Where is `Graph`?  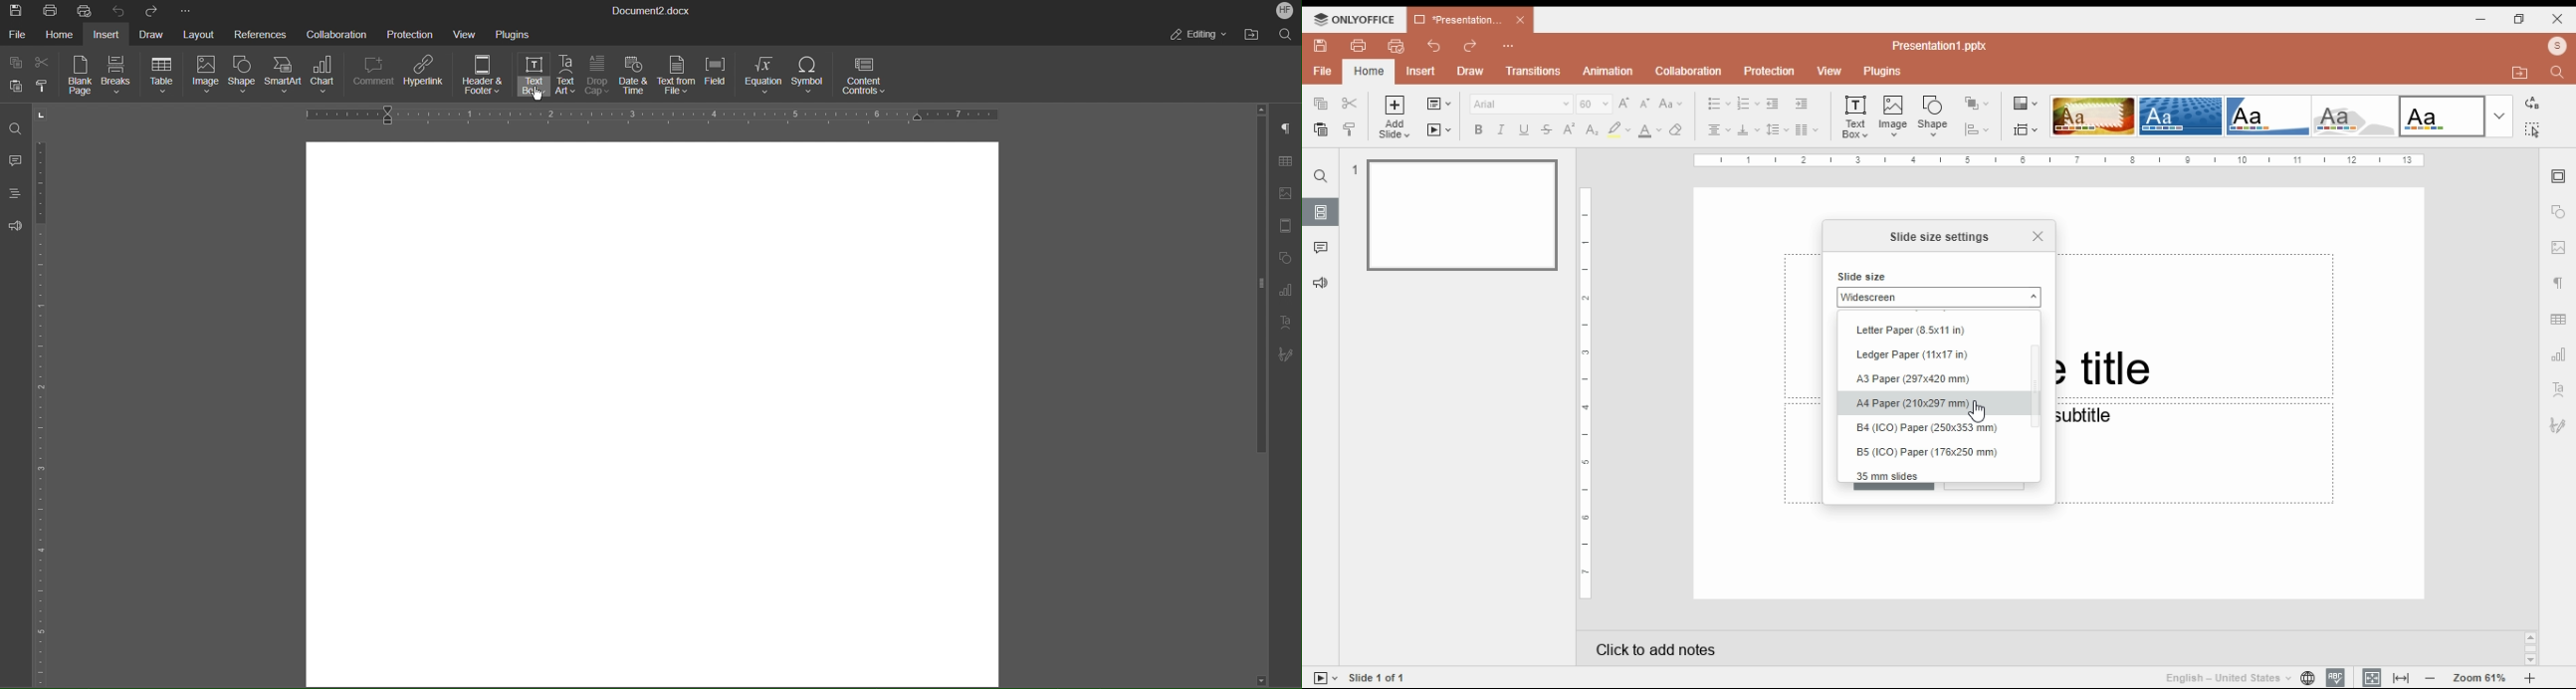
Graph is located at coordinates (1285, 290).